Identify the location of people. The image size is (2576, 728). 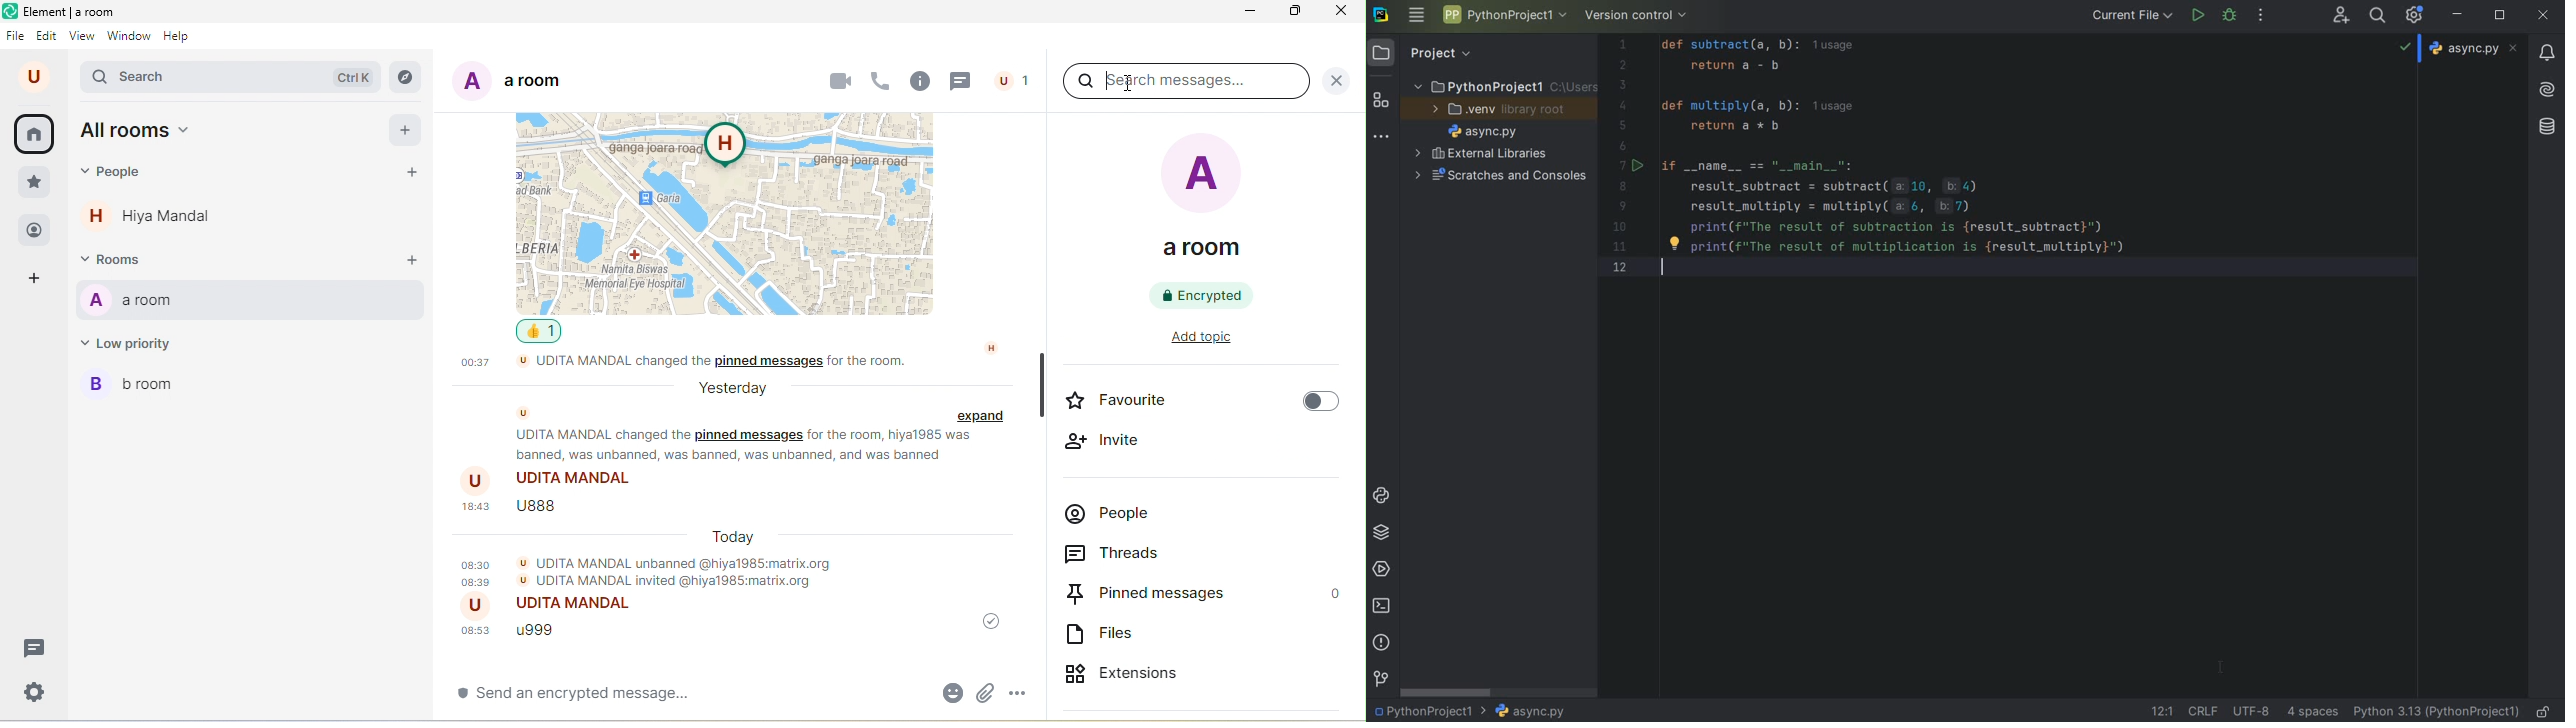
(33, 229).